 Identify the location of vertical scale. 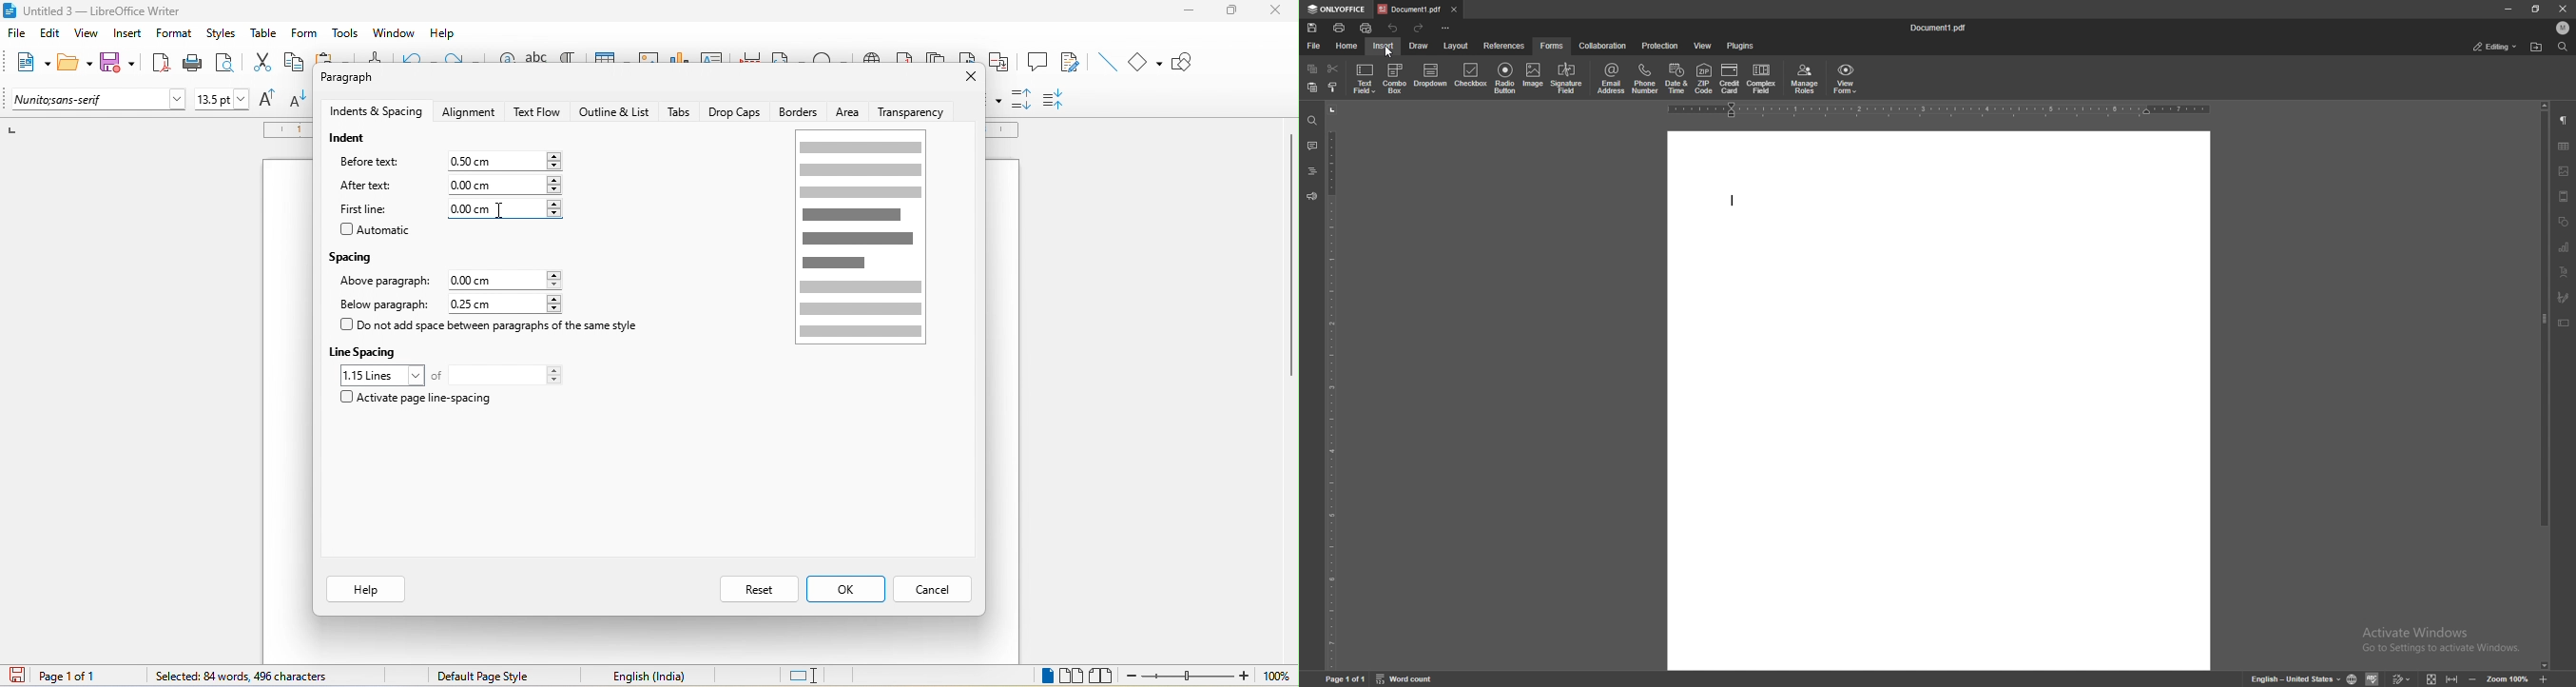
(1332, 385).